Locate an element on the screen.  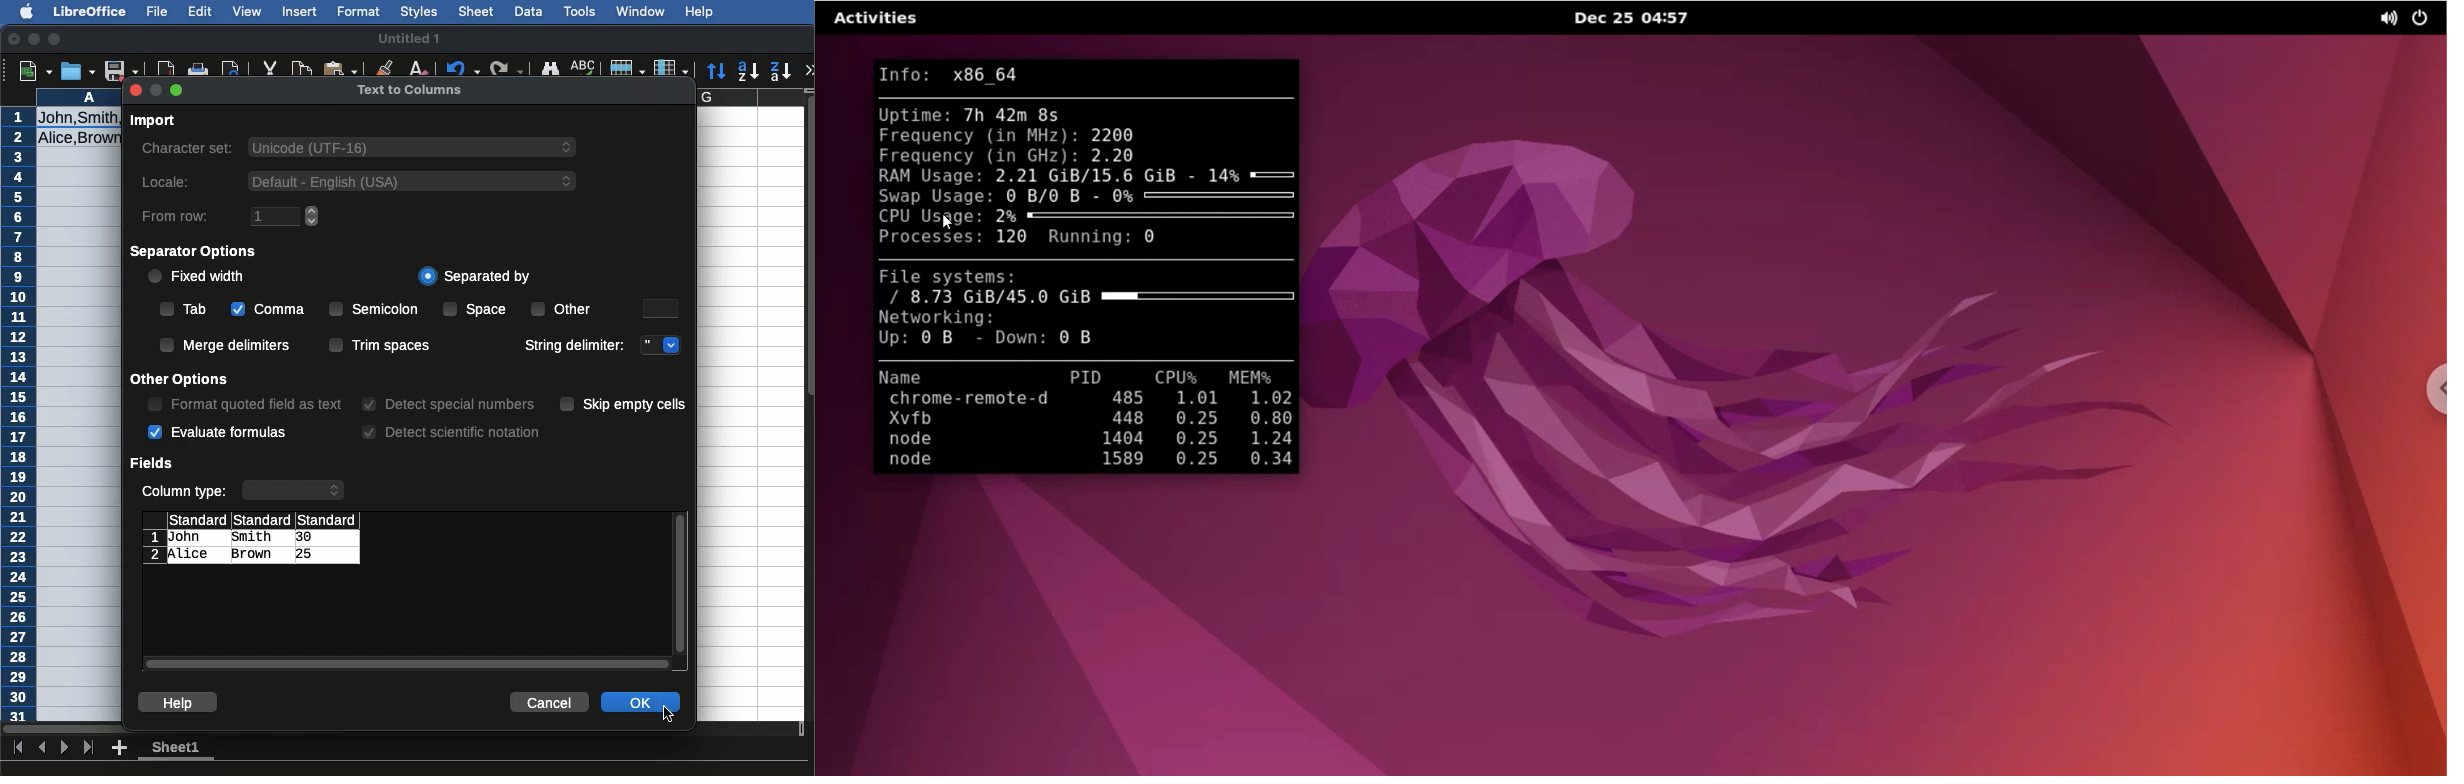
Help is located at coordinates (701, 11).